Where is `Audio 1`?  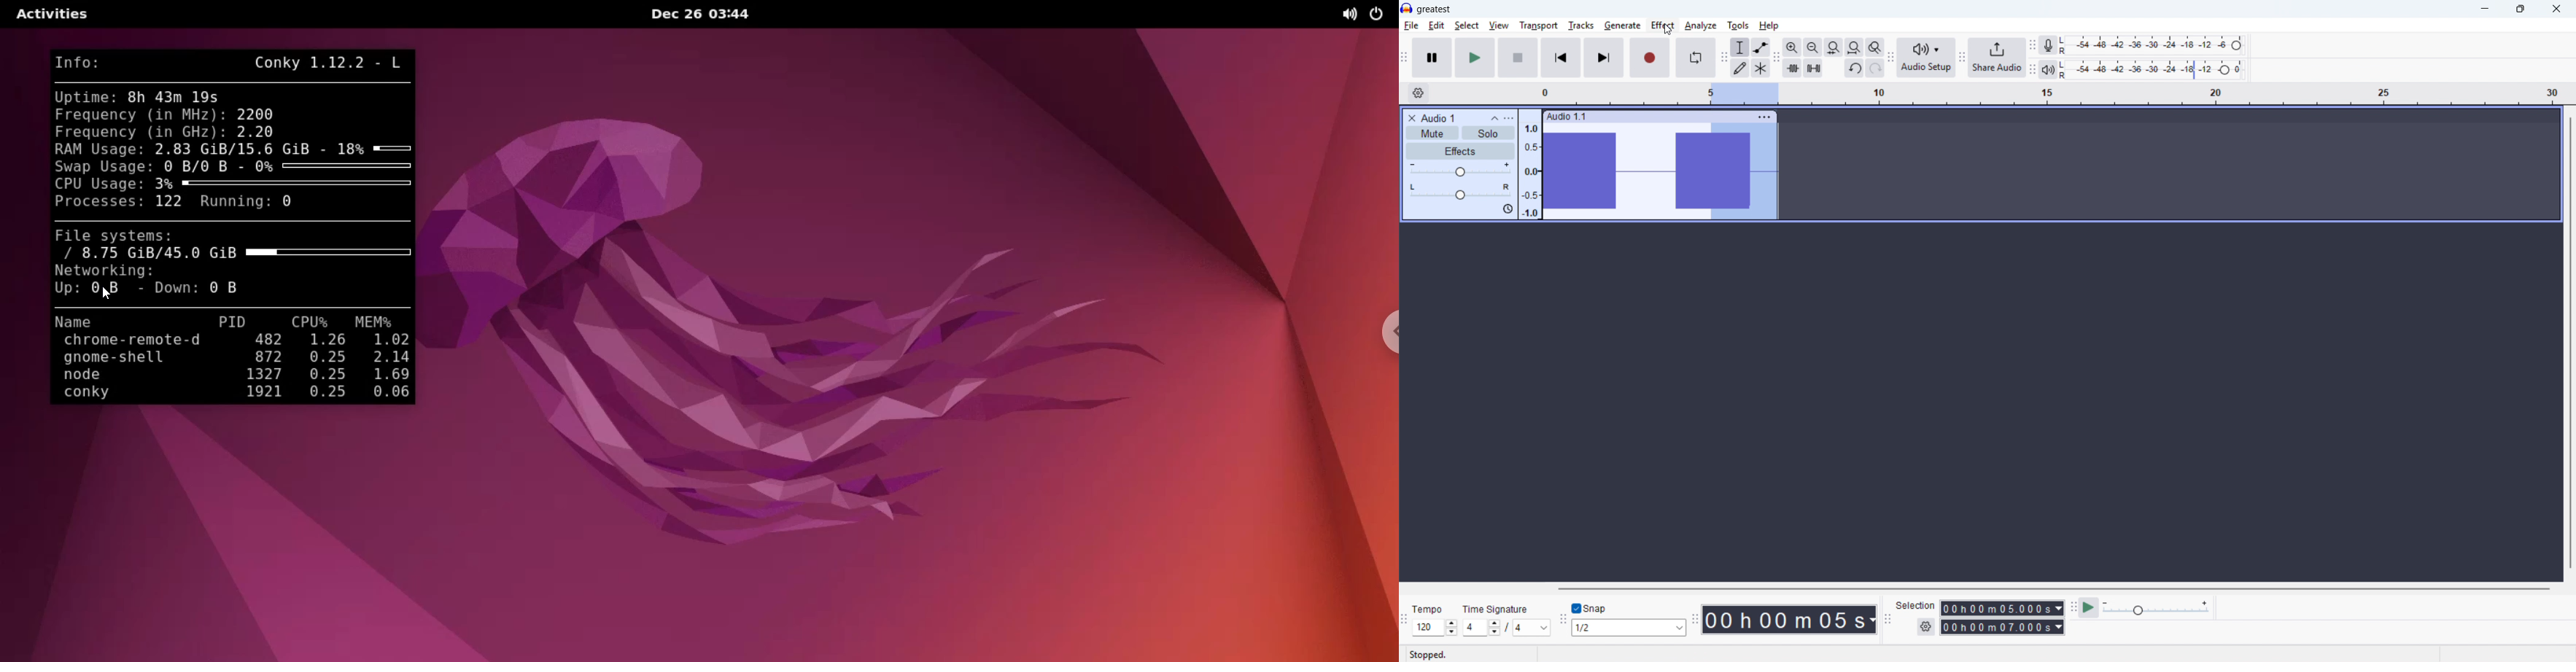
Audio 1 is located at coordinates (1438, 118).